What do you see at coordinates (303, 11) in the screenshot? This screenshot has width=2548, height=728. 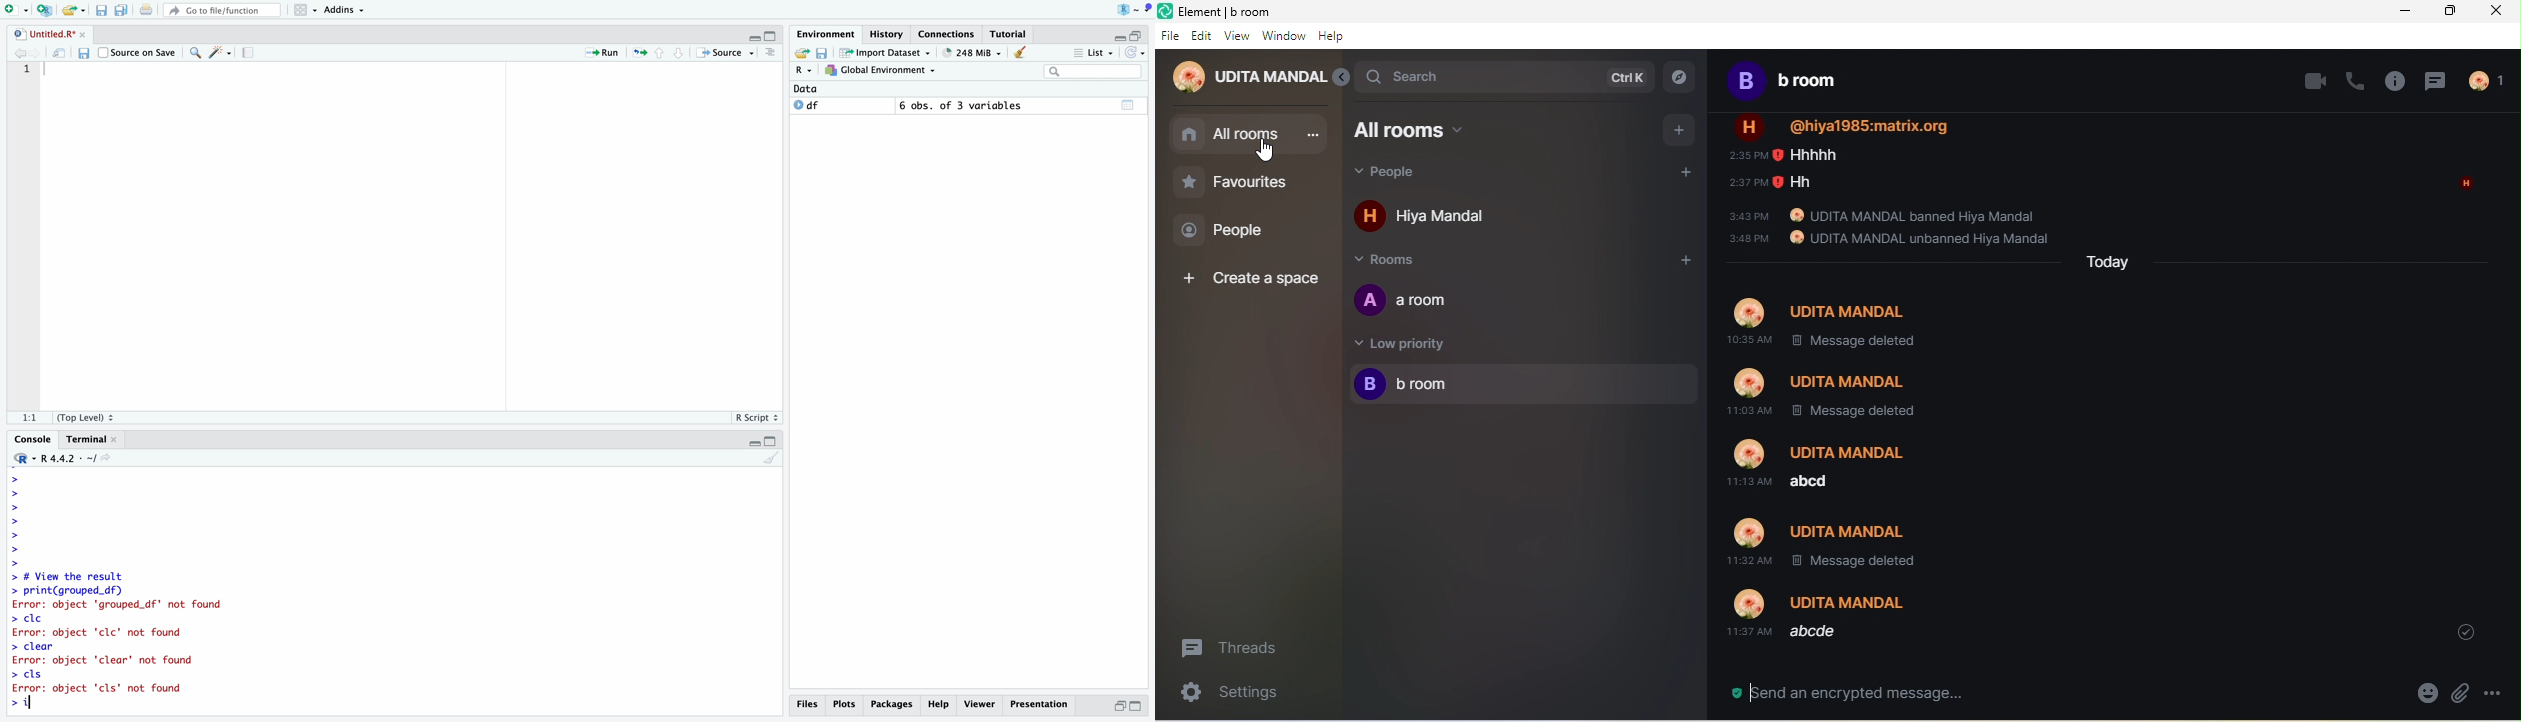 I see `Workspace panes` at bounding box center [303, 11].